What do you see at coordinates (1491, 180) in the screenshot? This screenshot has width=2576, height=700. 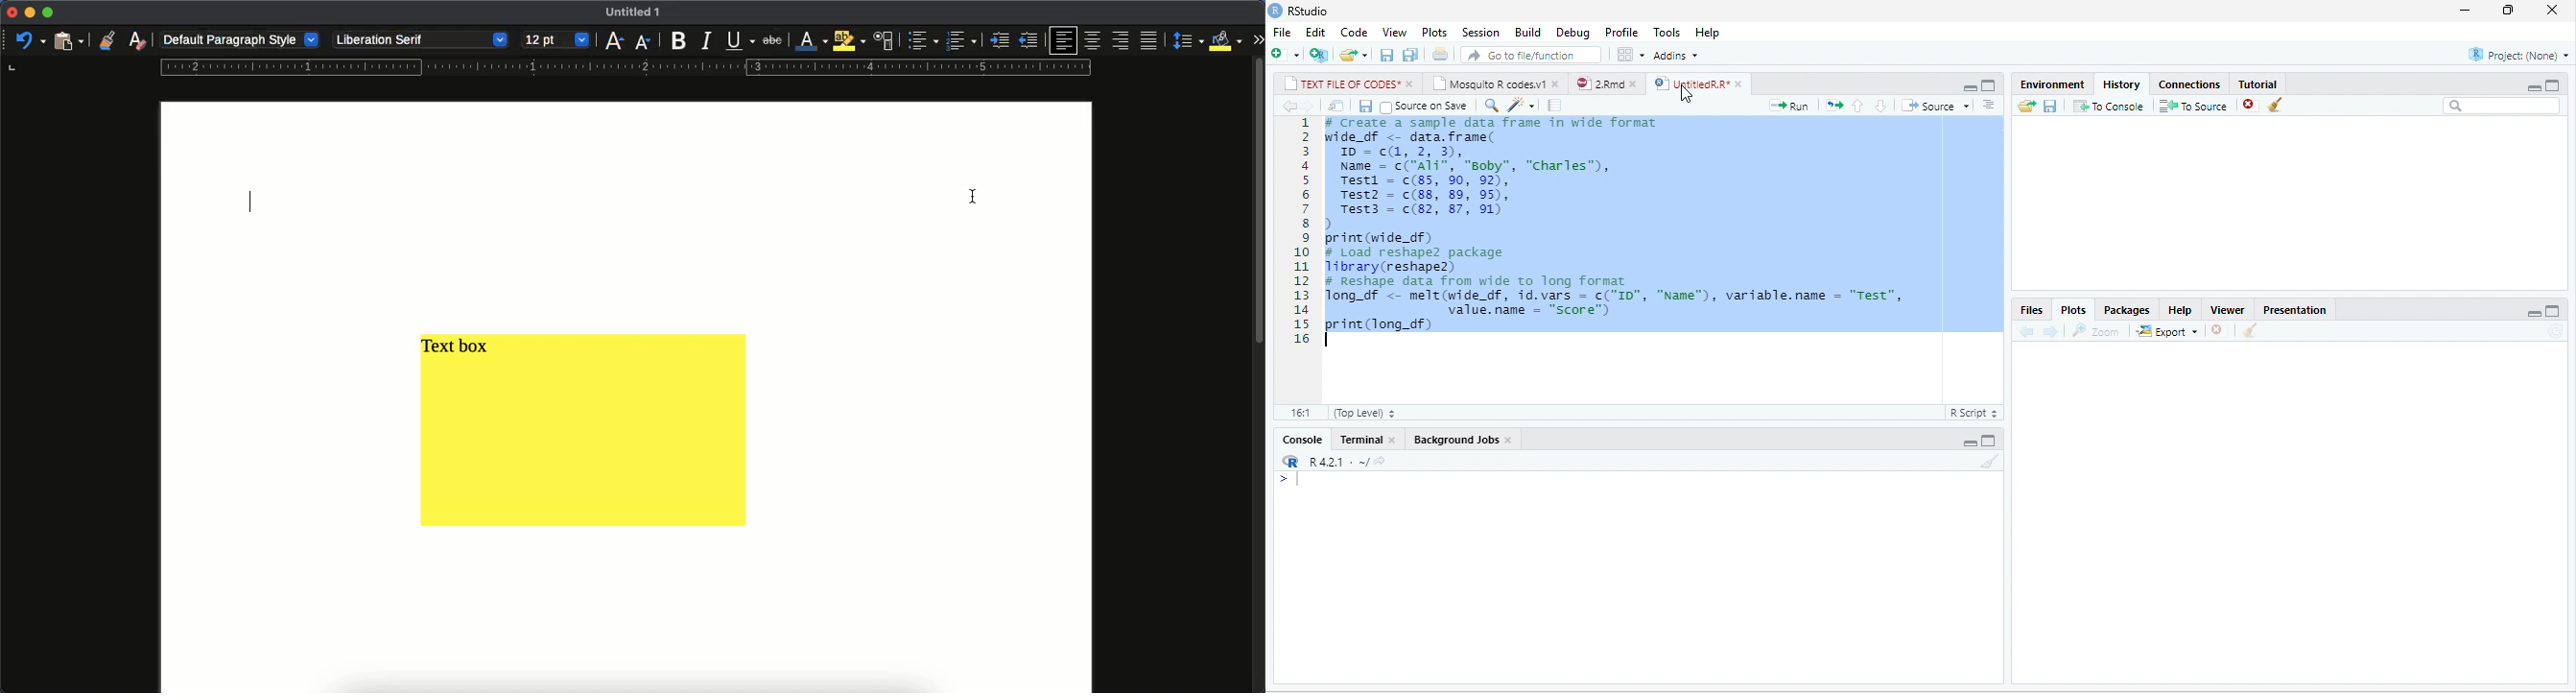 I see `# Create a sample data frame in wide format wide_df <- data. frame( ID = c(1,2,3),Name = c("ali", “soby”, "Charles”),Testi = (85, 90, 92),Test2 = (88, 89, 95),Test3 = c(82, 87, 91))print (wide_df)` at bounding box center [1491, 180].